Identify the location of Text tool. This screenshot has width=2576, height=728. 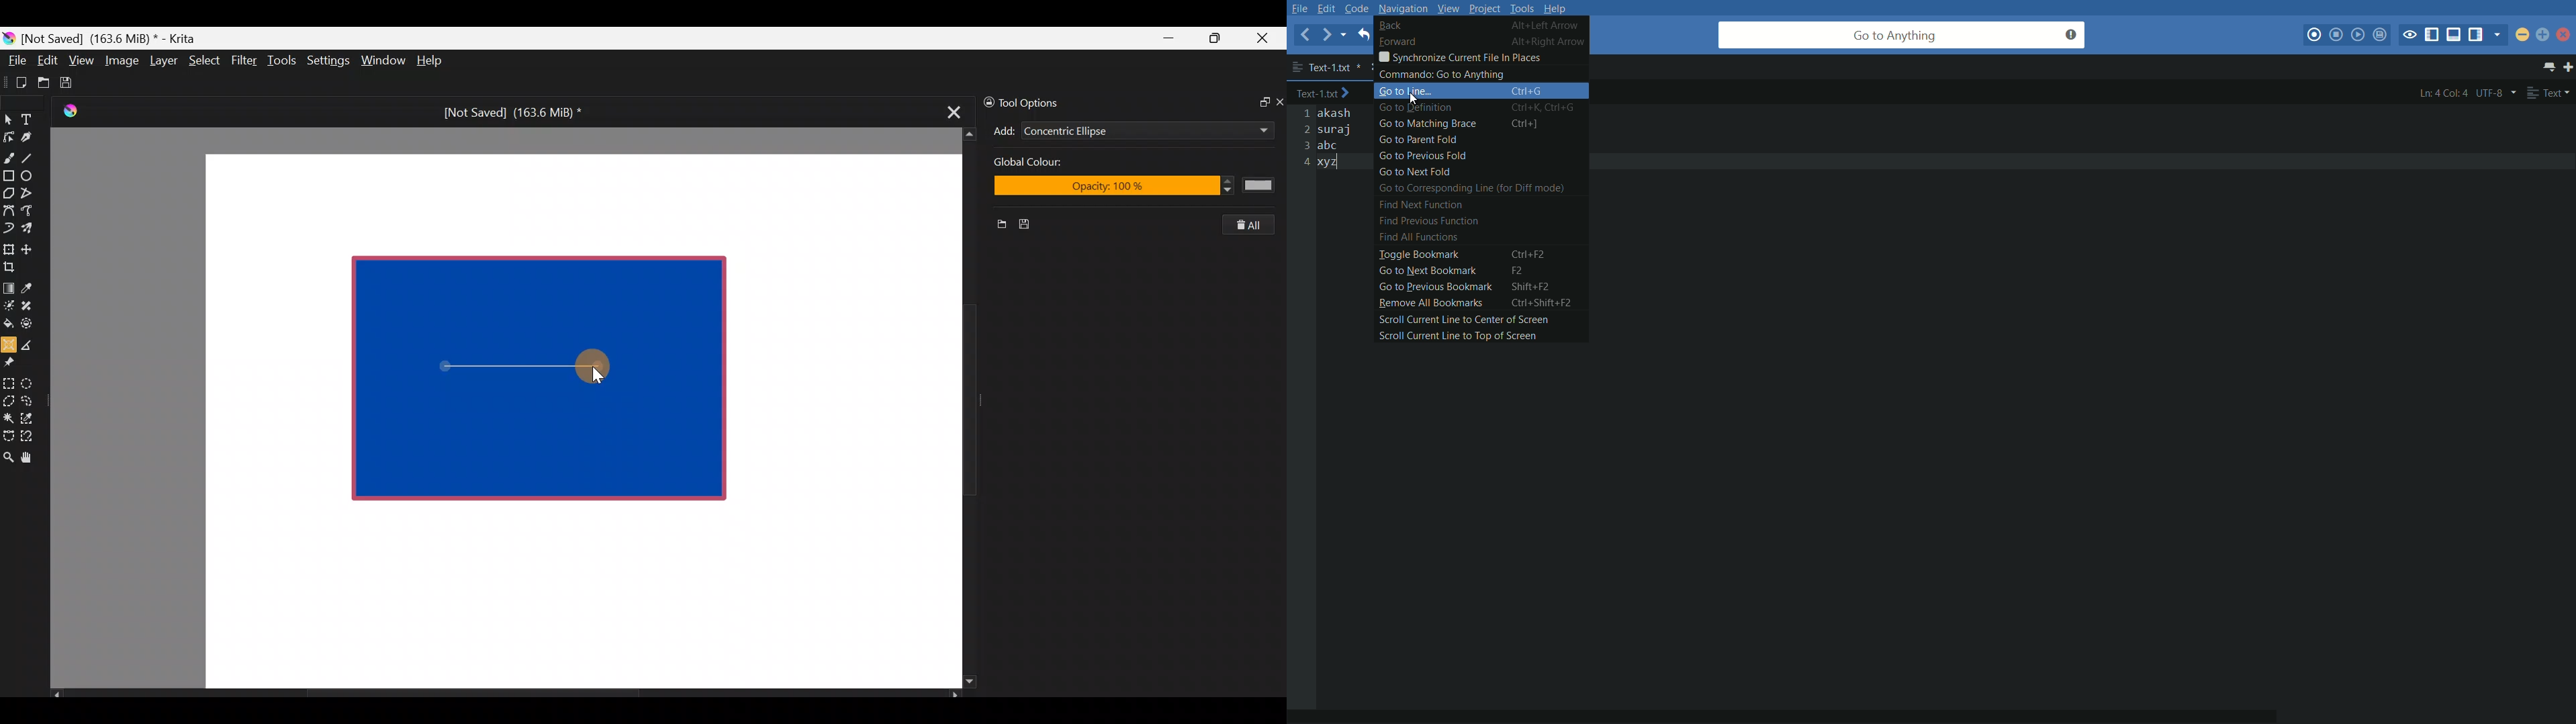
(34, 119).